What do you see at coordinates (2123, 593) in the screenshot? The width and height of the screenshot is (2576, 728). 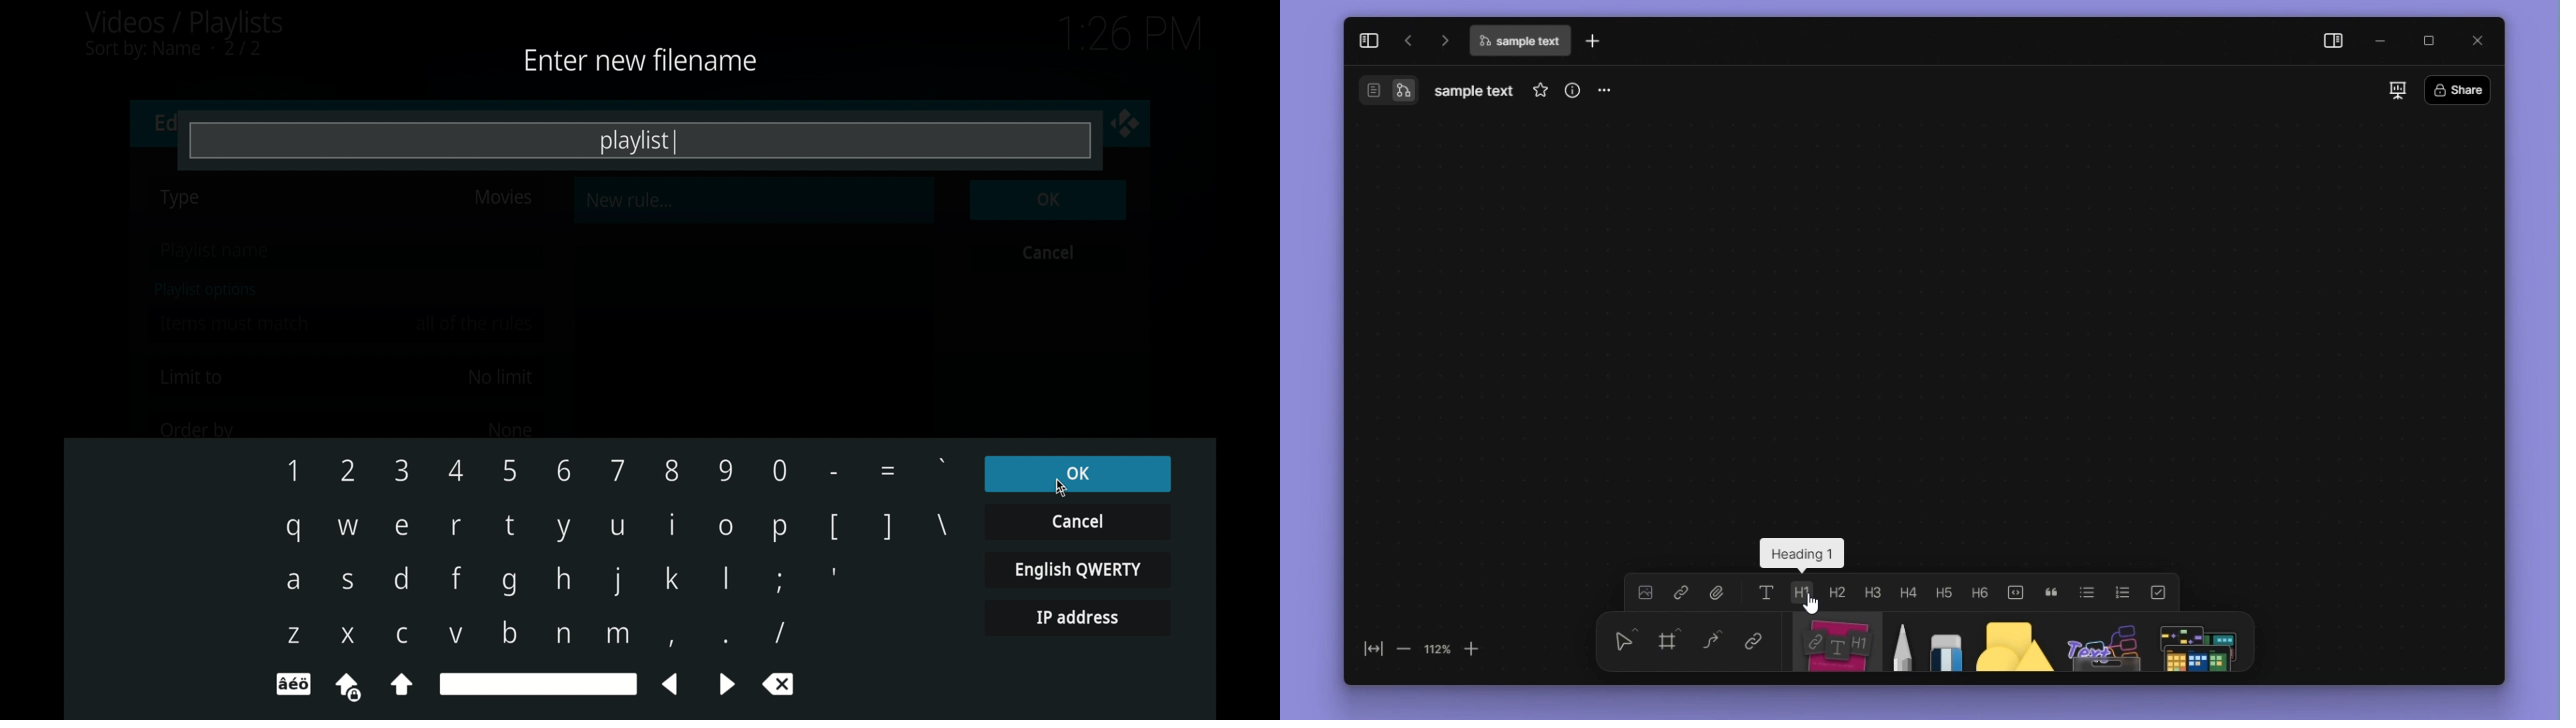 I see `numbered list` at bounding box center [2123, 593].